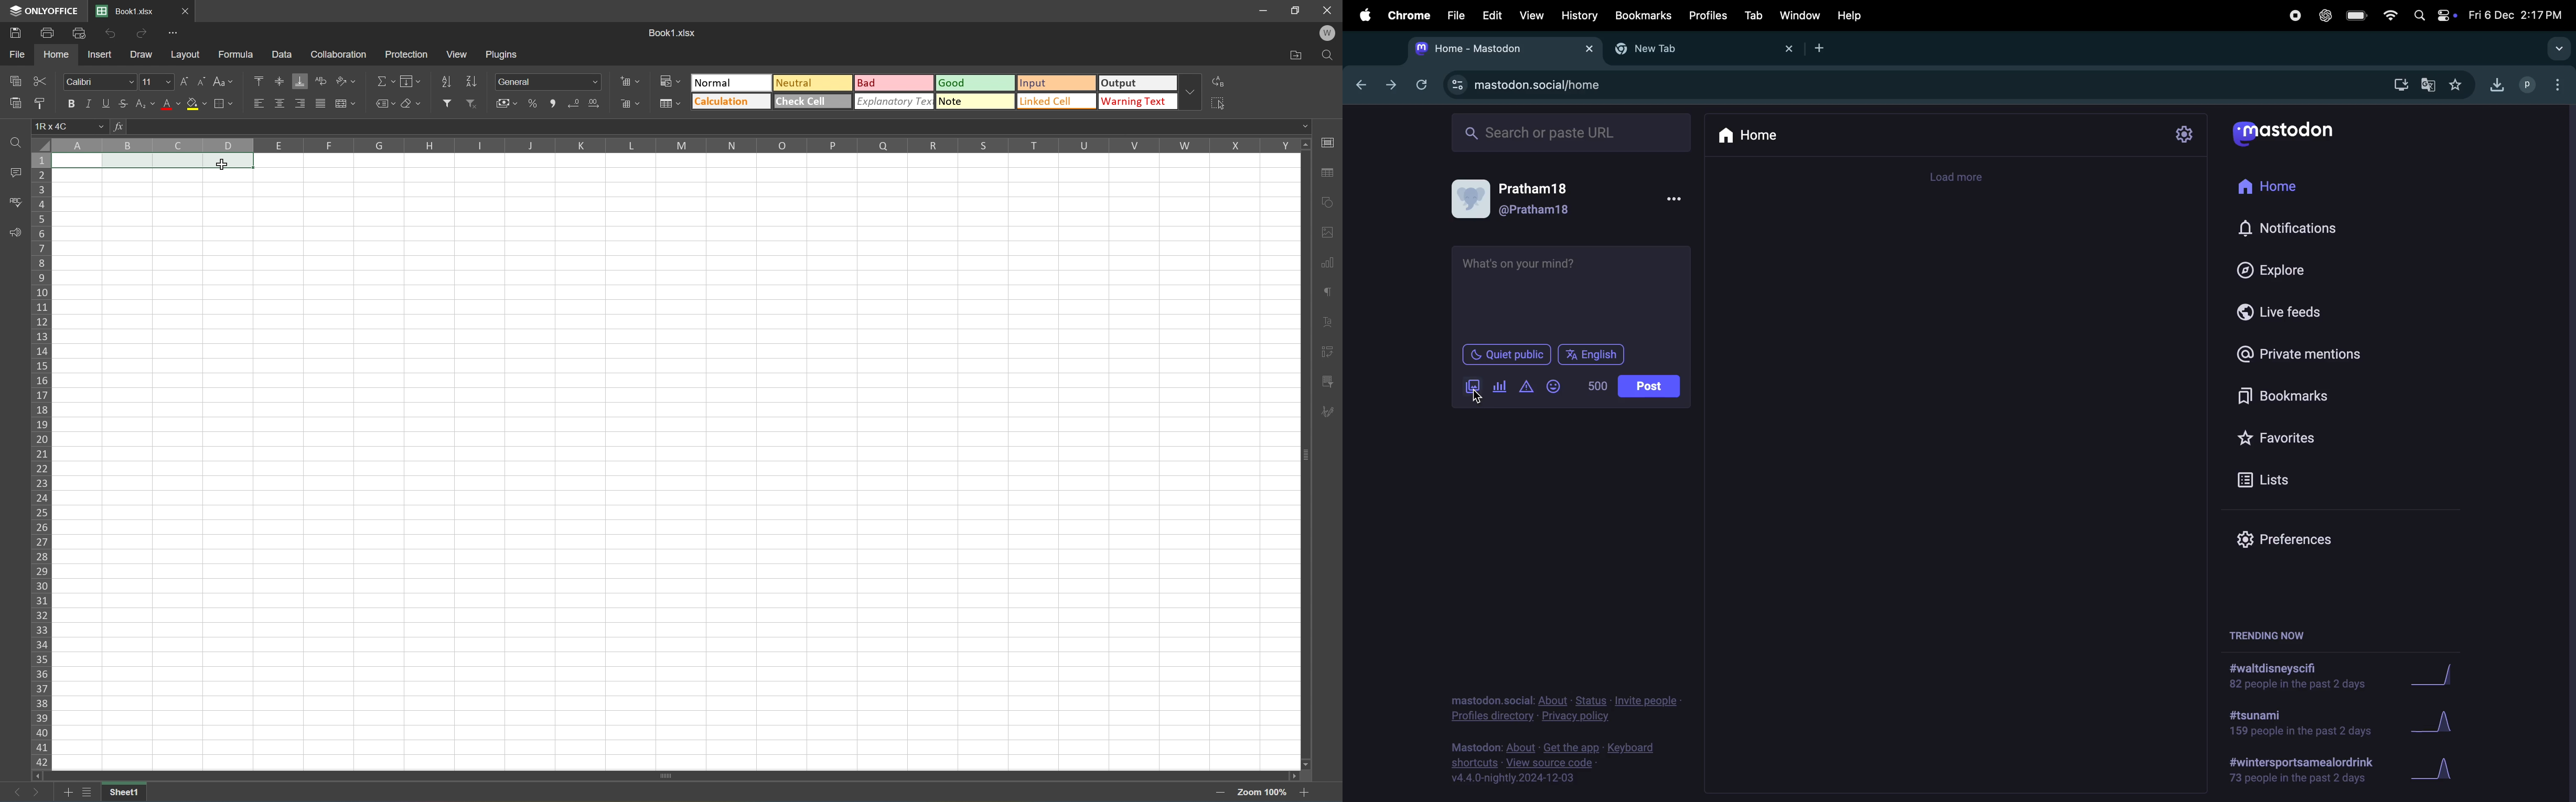 The width and height of the screenshot is (2576, 812). Describe the element at coordinates (1573, 292) in the screenshot. I see `text box` at that location.